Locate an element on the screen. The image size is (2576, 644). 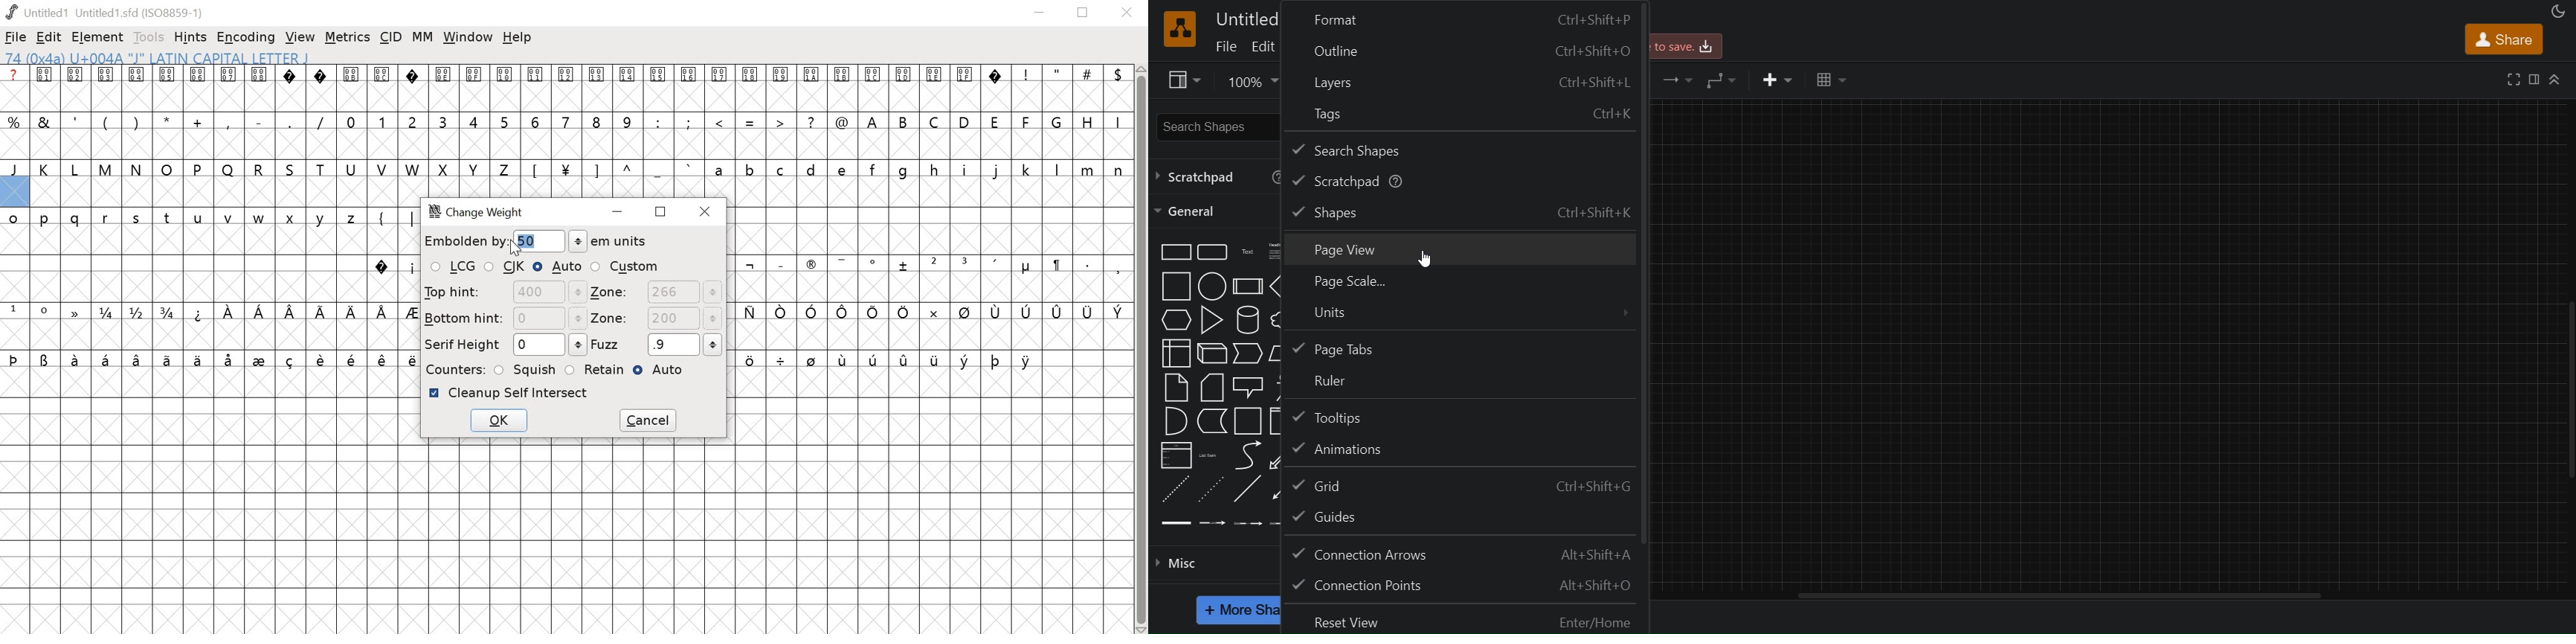
units is located at coordinates (1464, 314).